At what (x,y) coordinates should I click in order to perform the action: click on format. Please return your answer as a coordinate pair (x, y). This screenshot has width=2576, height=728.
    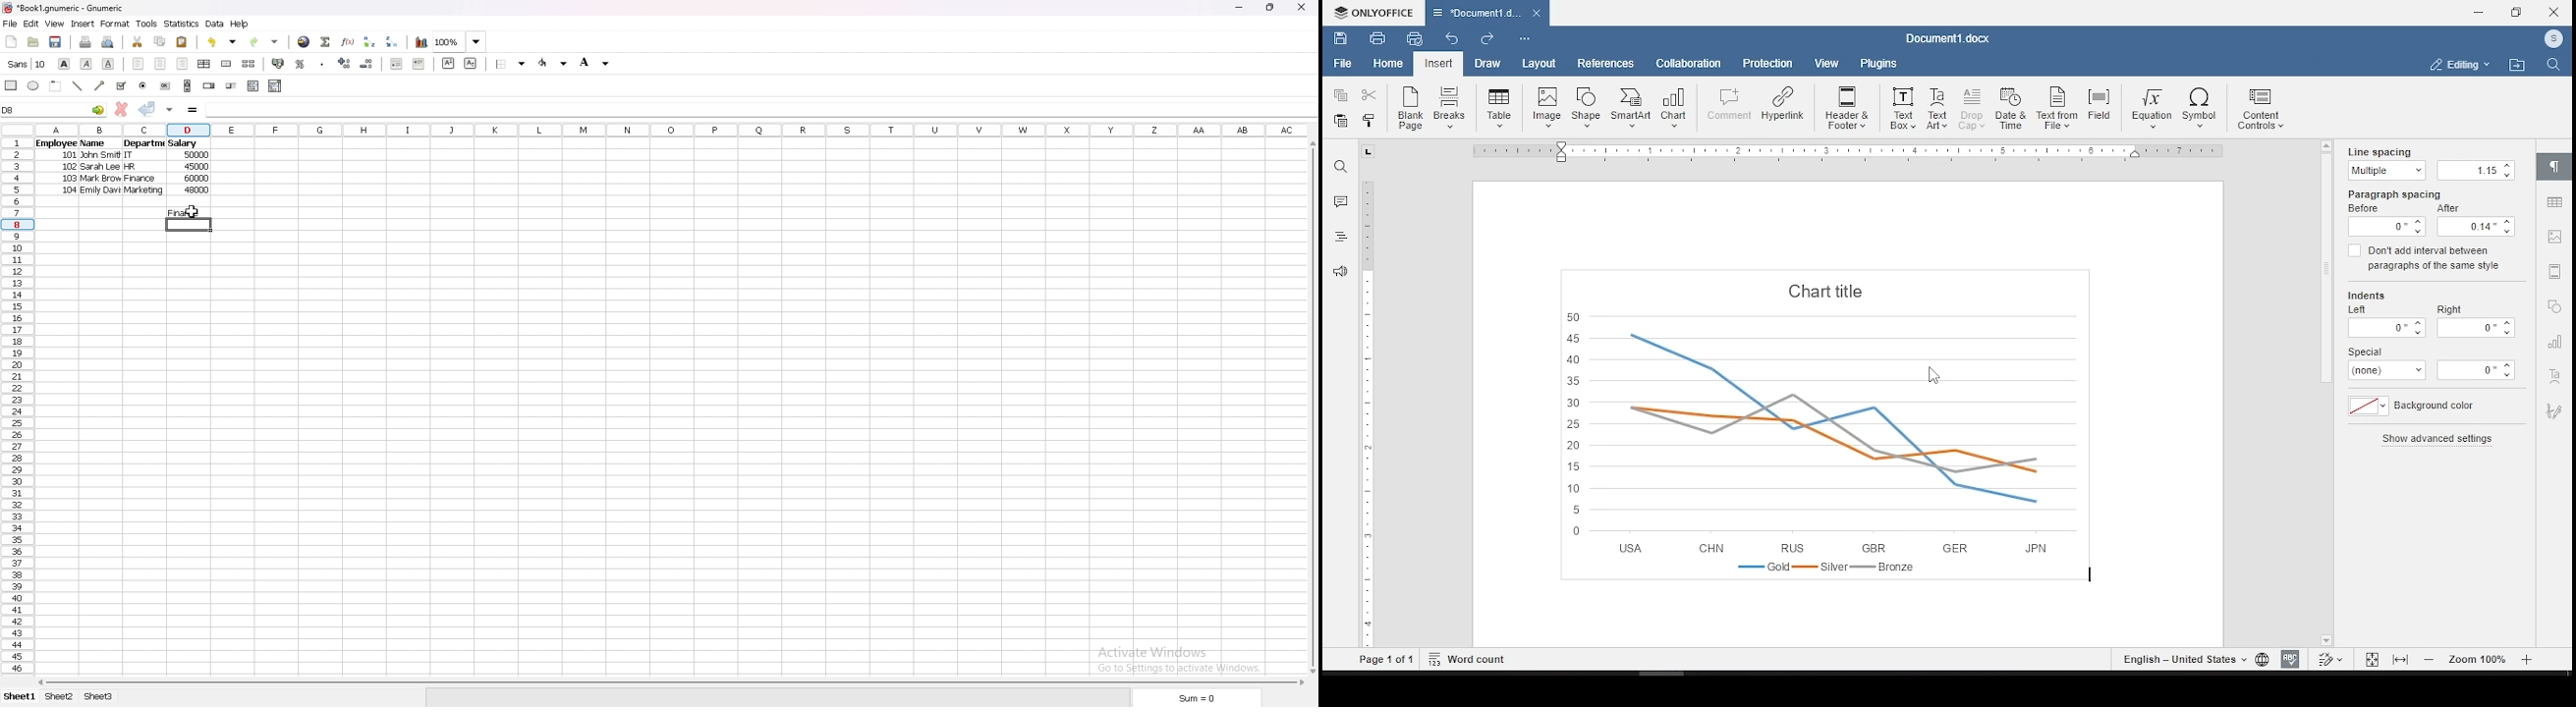
    Looking at the image, I should click on (115, 23).